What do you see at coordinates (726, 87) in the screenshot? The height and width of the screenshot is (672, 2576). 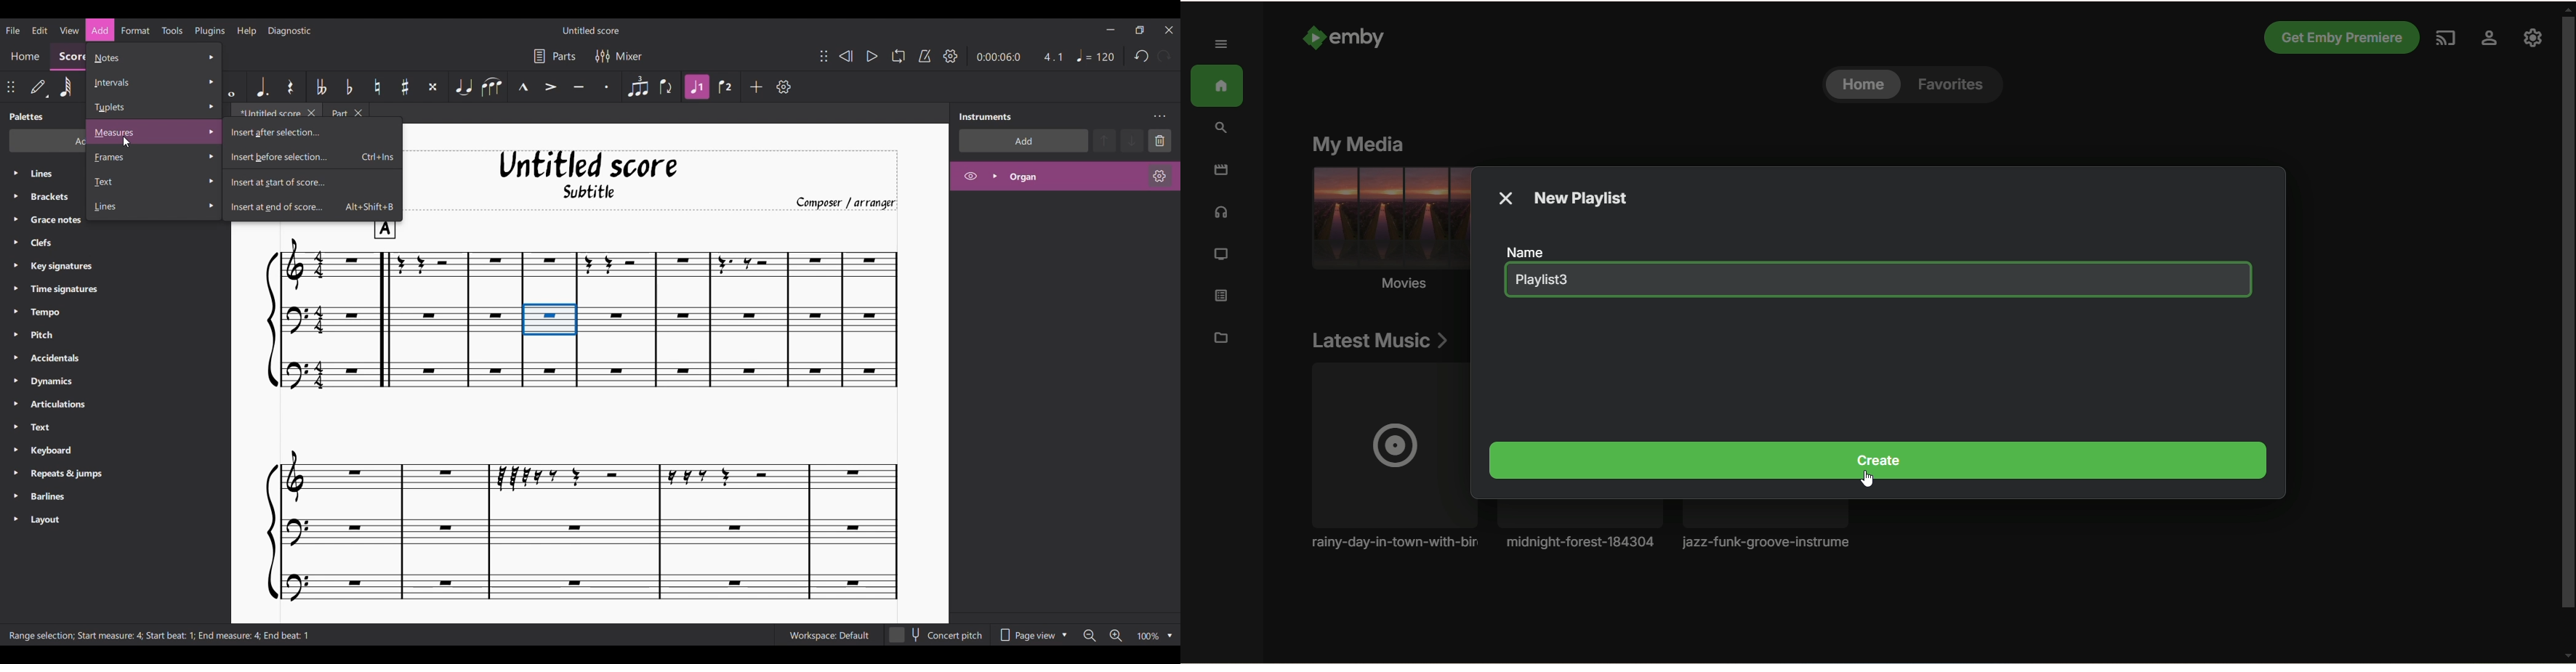 I see `Voice 2` at bounding box center [726, 87].